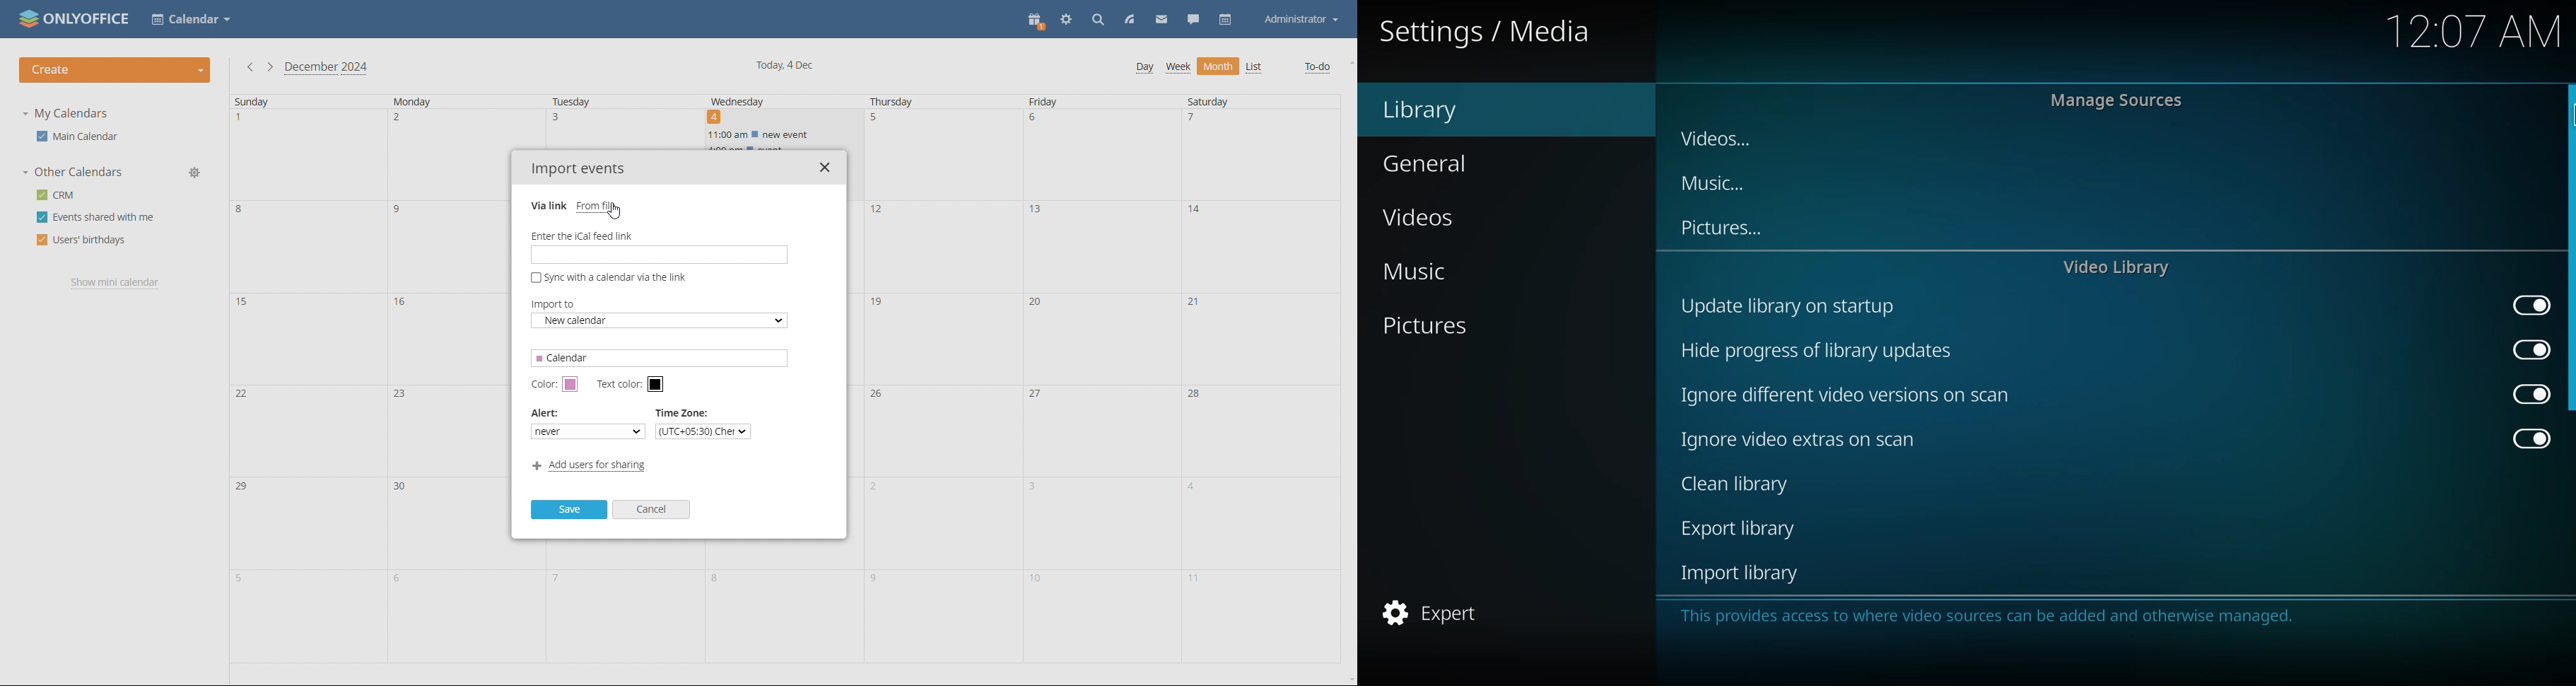 The image size is (2576, 700). What do you see at coordinates (1420, 111) in the screenshot?
I see `library` at bounding box center [1420, 111].